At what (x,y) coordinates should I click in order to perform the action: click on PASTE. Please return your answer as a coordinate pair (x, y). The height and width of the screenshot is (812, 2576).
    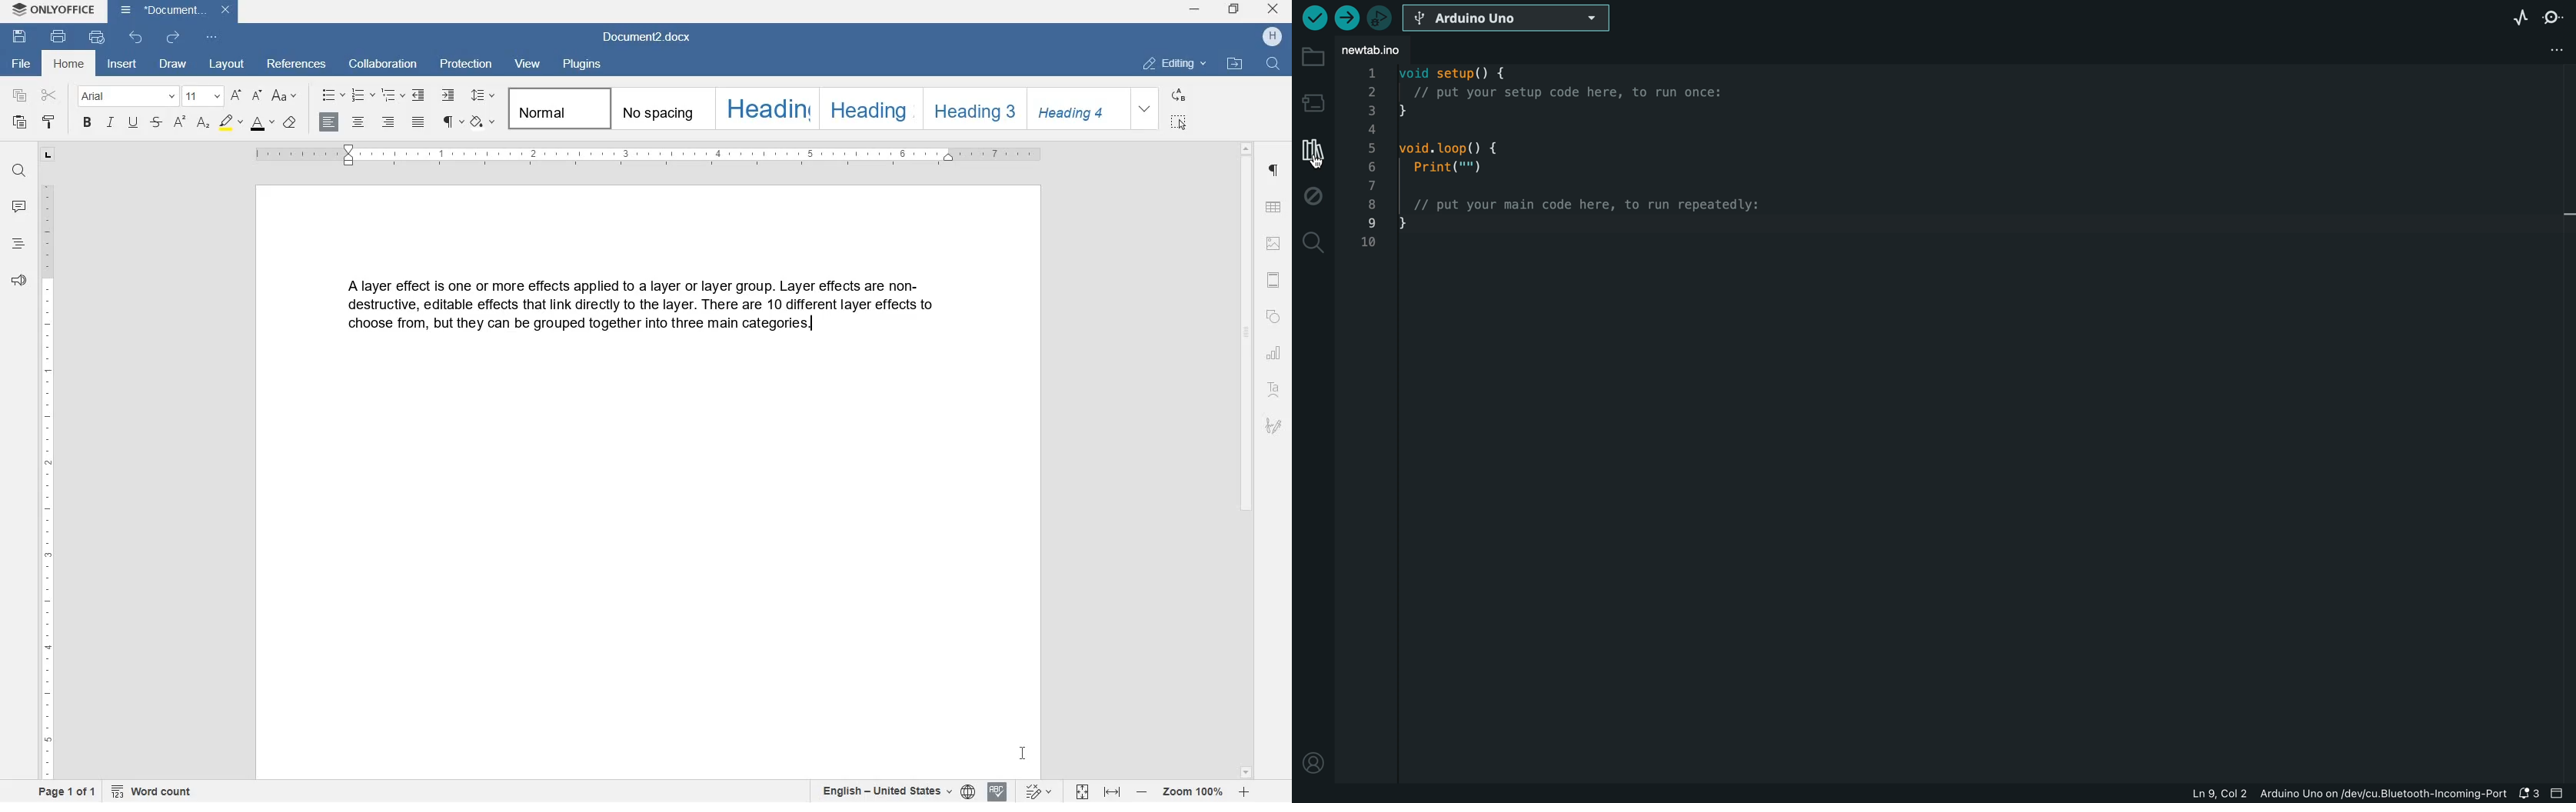
    Looking at the image, I should click on (22, 123).